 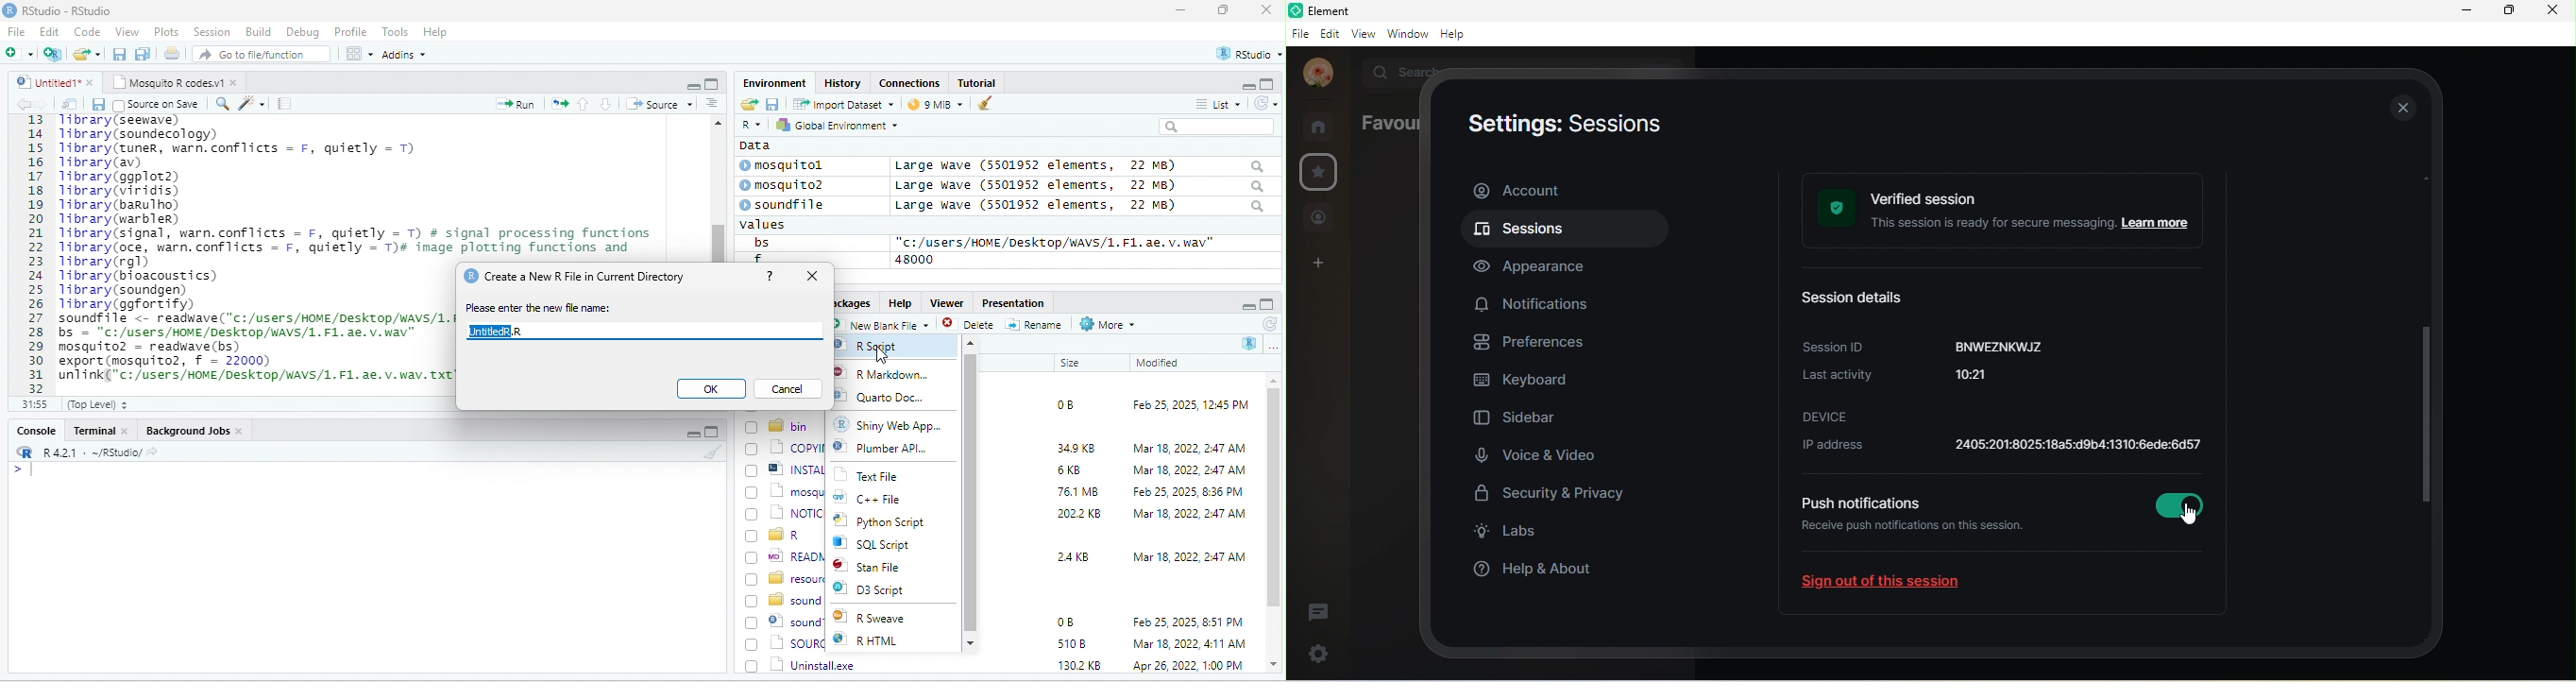 I want to click on + Source +, so click(x=659, y=103).